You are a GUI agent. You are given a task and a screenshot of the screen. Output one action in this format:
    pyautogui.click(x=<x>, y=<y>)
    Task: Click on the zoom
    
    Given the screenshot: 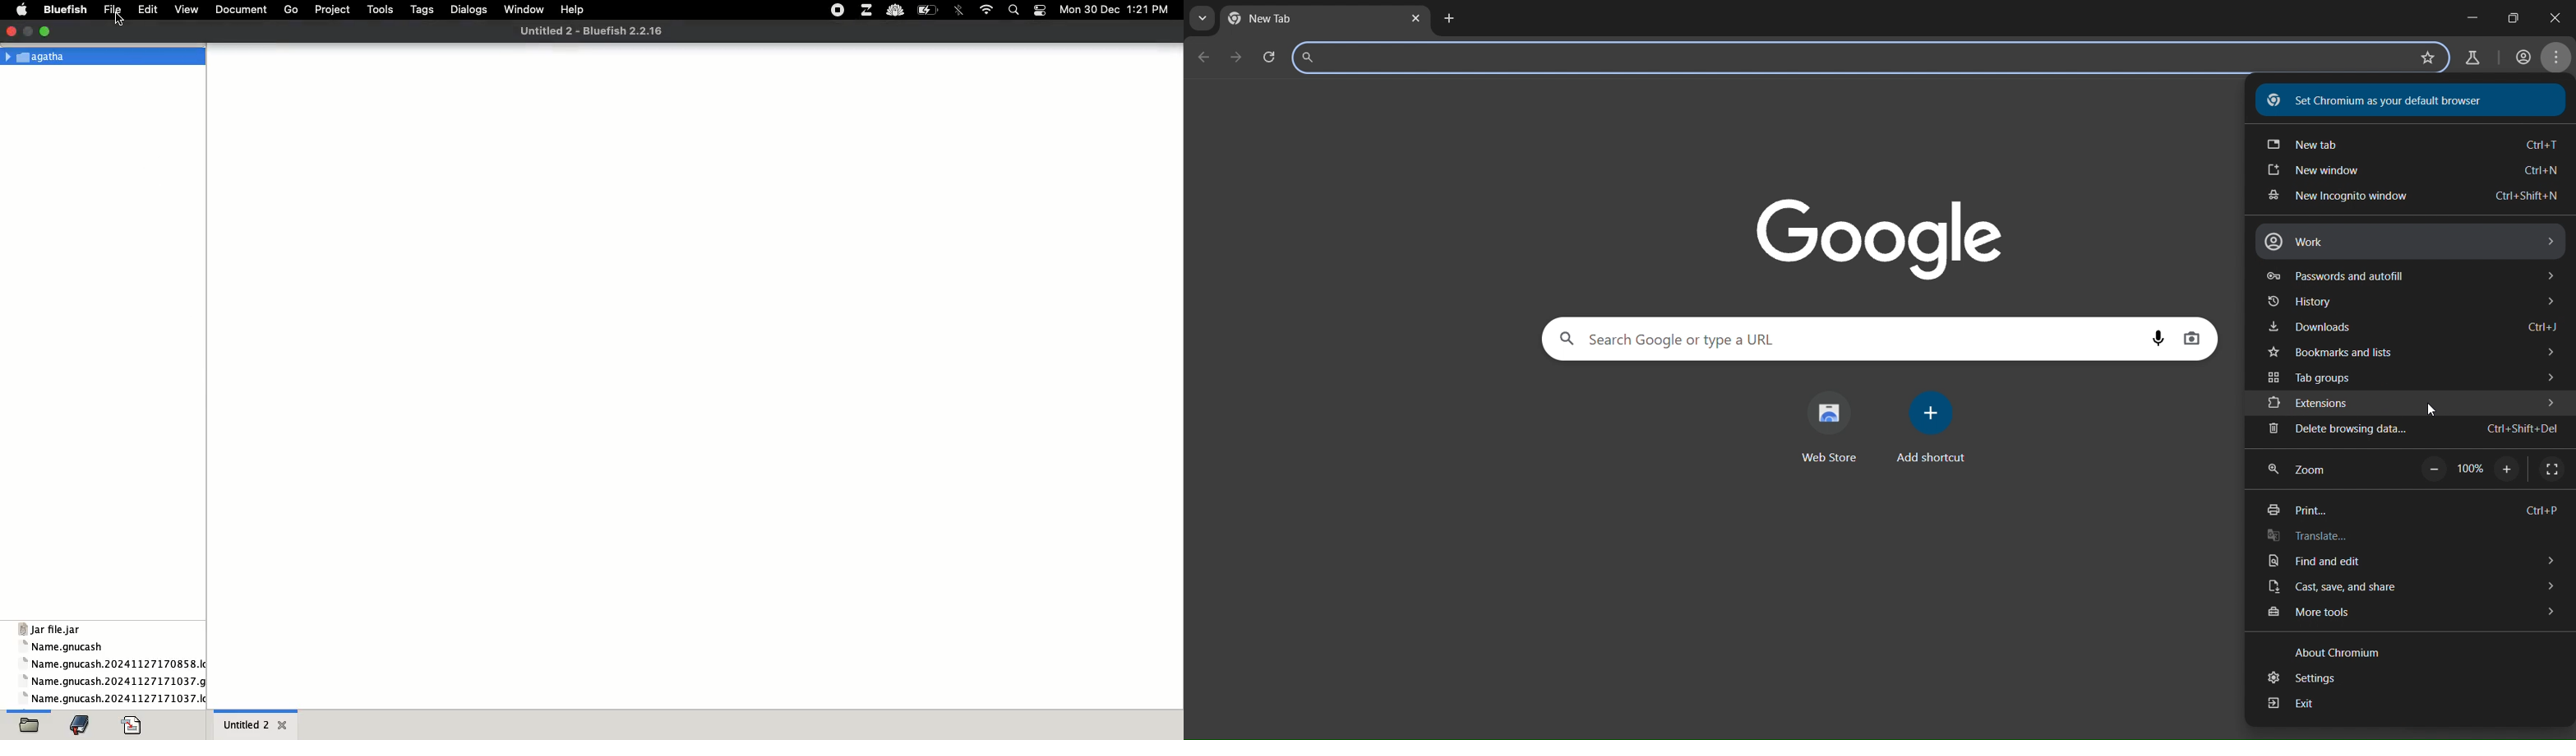 What is the action you would take?
    pyautogui.click(x=2305, y=470)
    